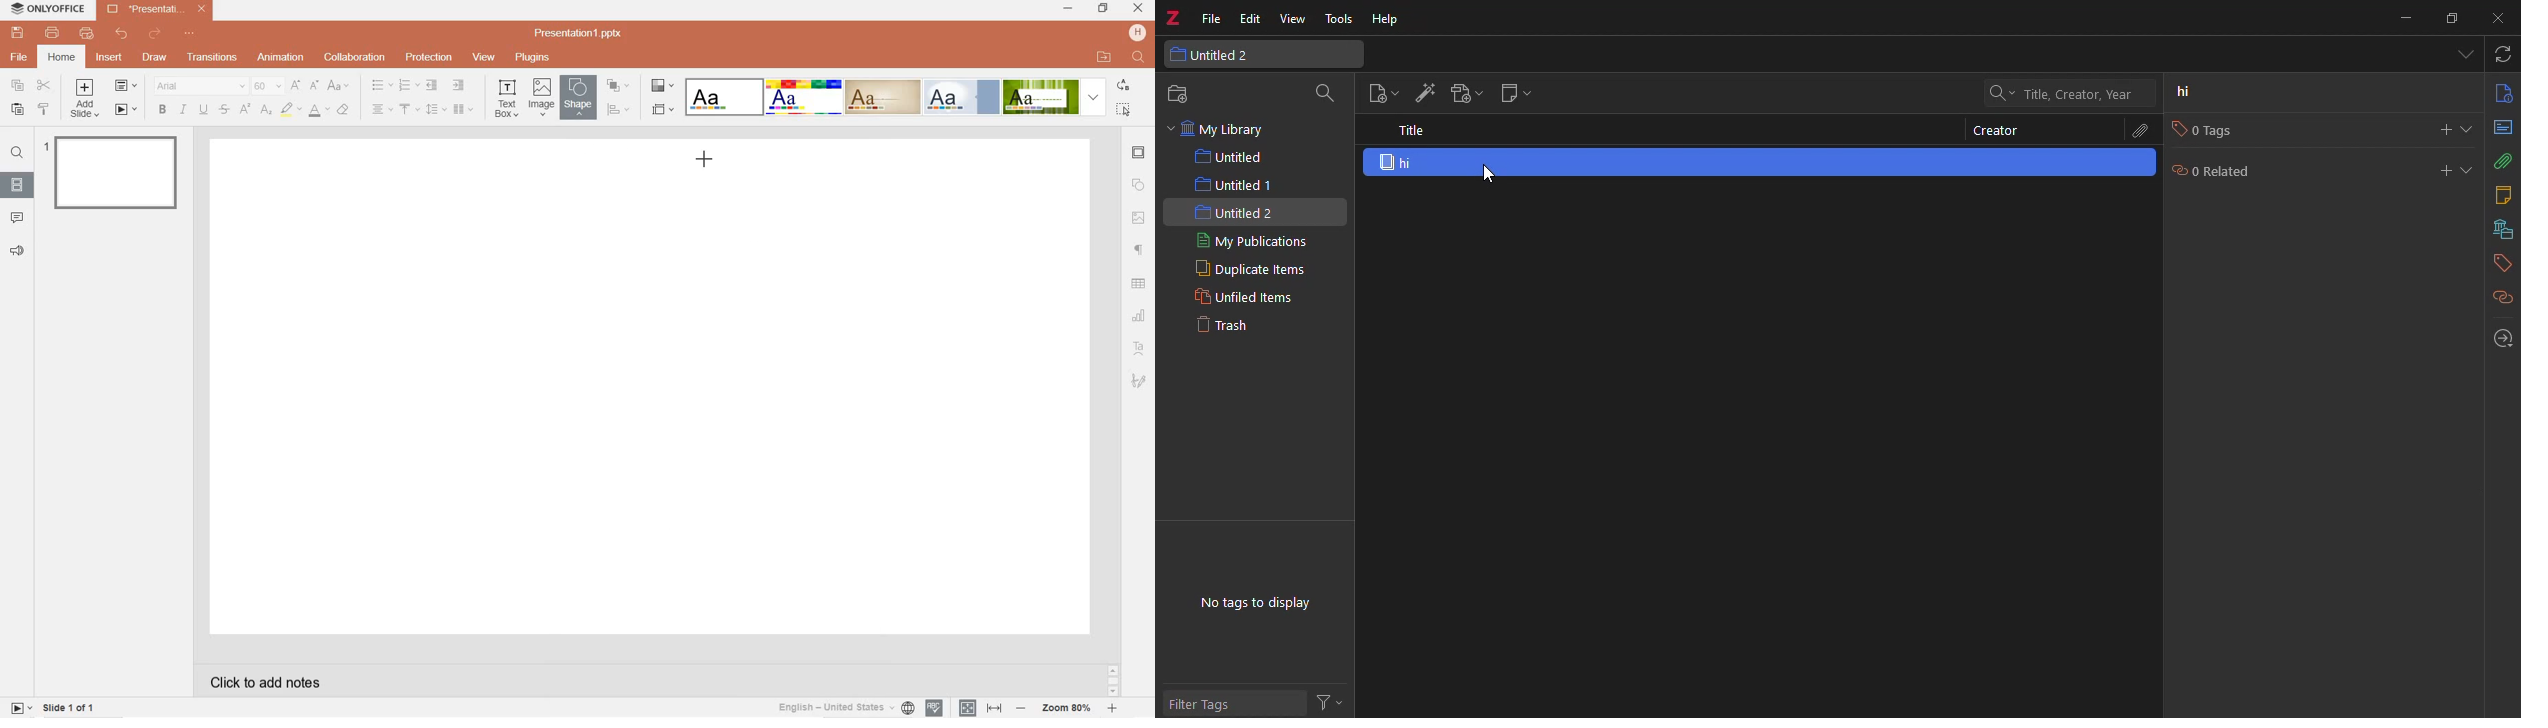 This screenshot has height=728, width=2548. Describe the element at coordinates (1999, 133) in the screenshot. I see `creator` at that location.